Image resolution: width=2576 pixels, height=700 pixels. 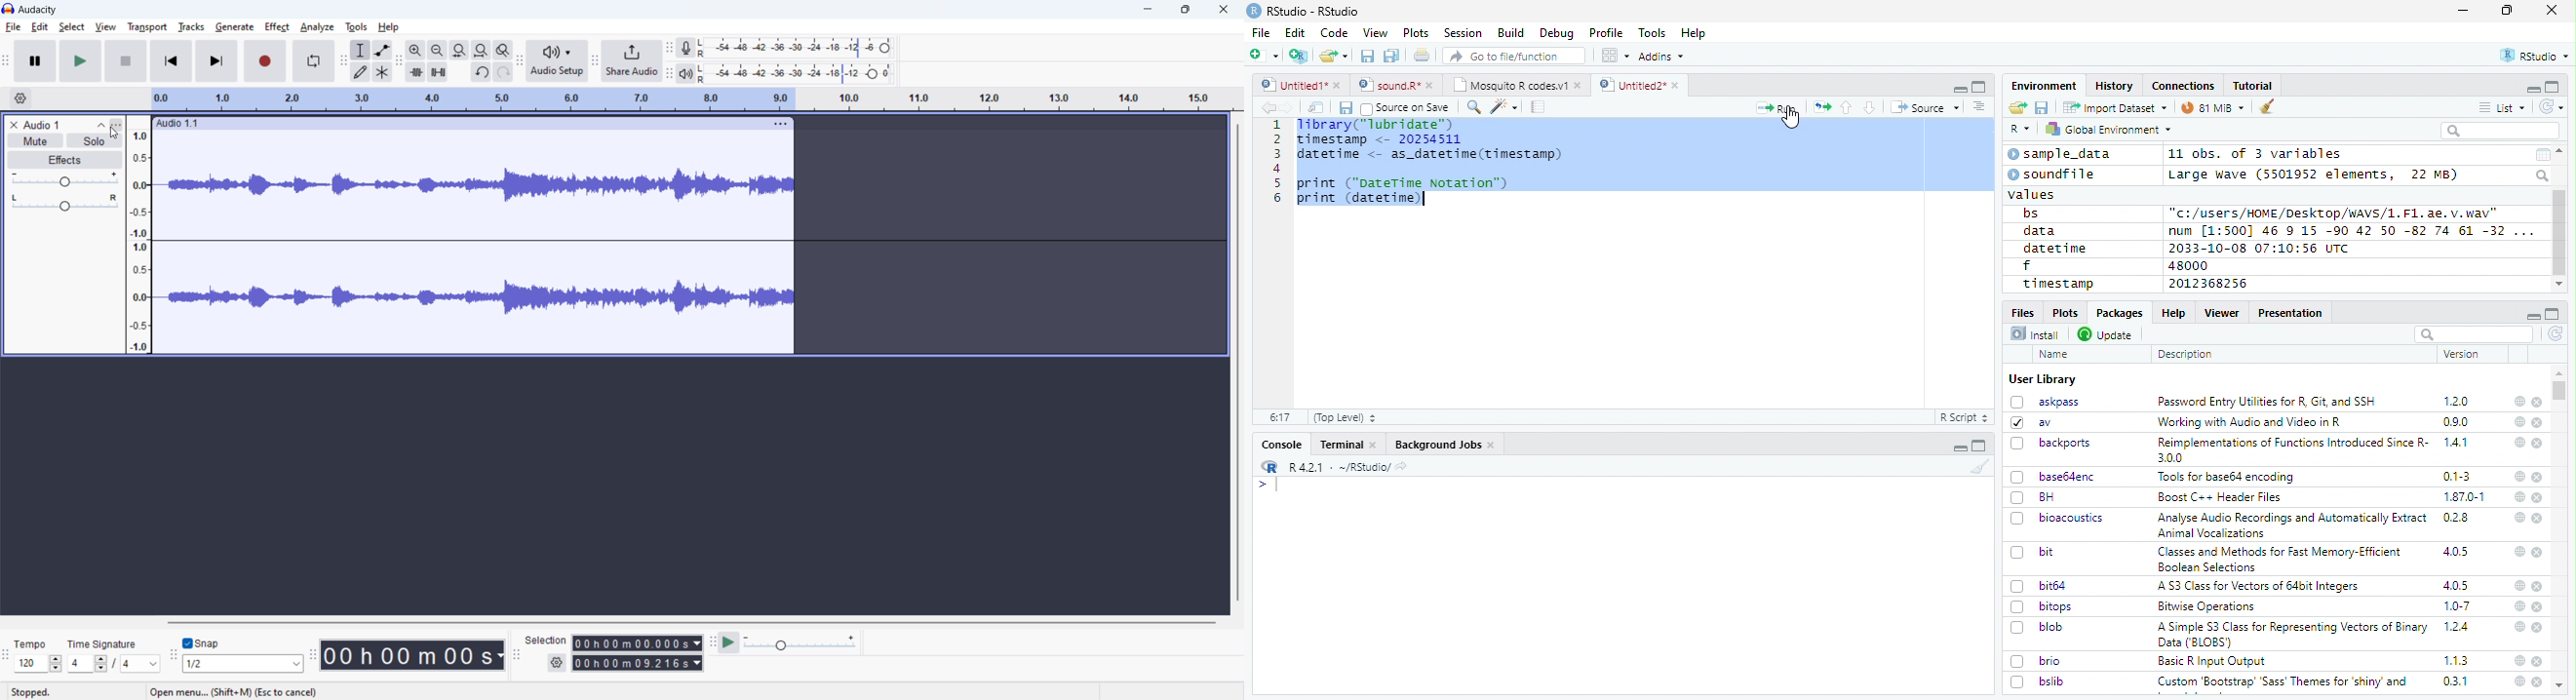 I want to click on effects, so click(x=65, y=159).